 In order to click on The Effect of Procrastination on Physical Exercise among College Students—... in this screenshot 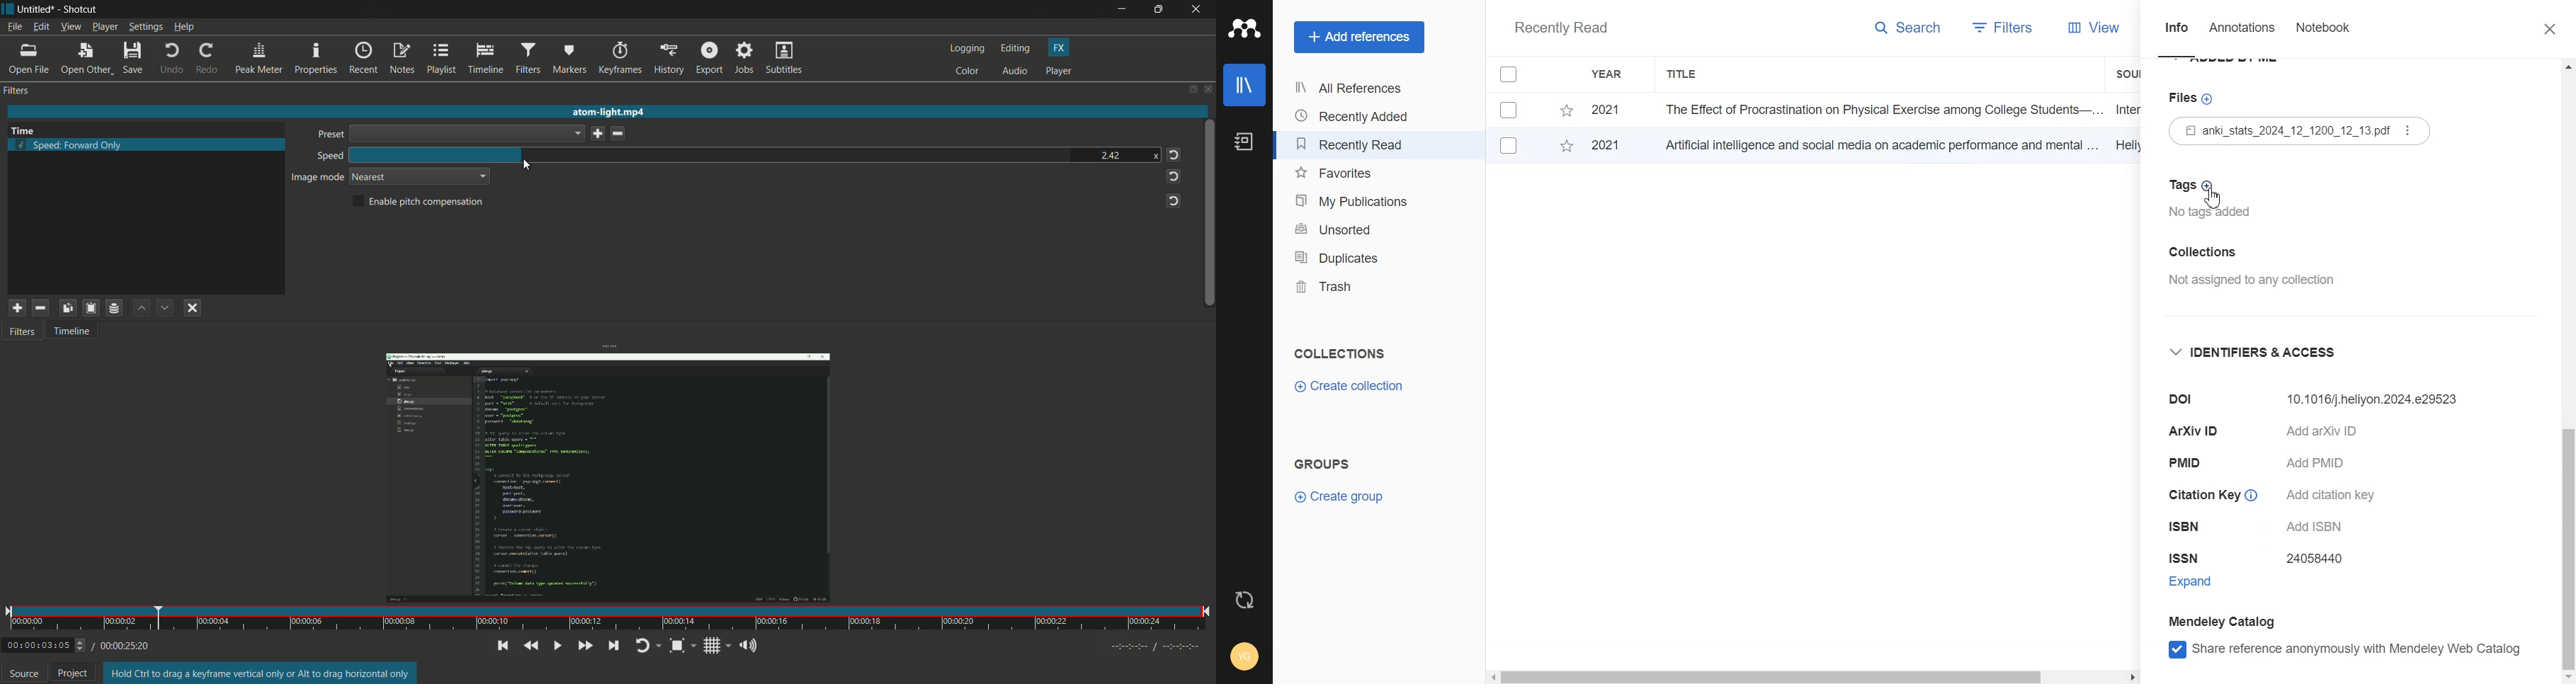, I will do `click(1878, 109)`.